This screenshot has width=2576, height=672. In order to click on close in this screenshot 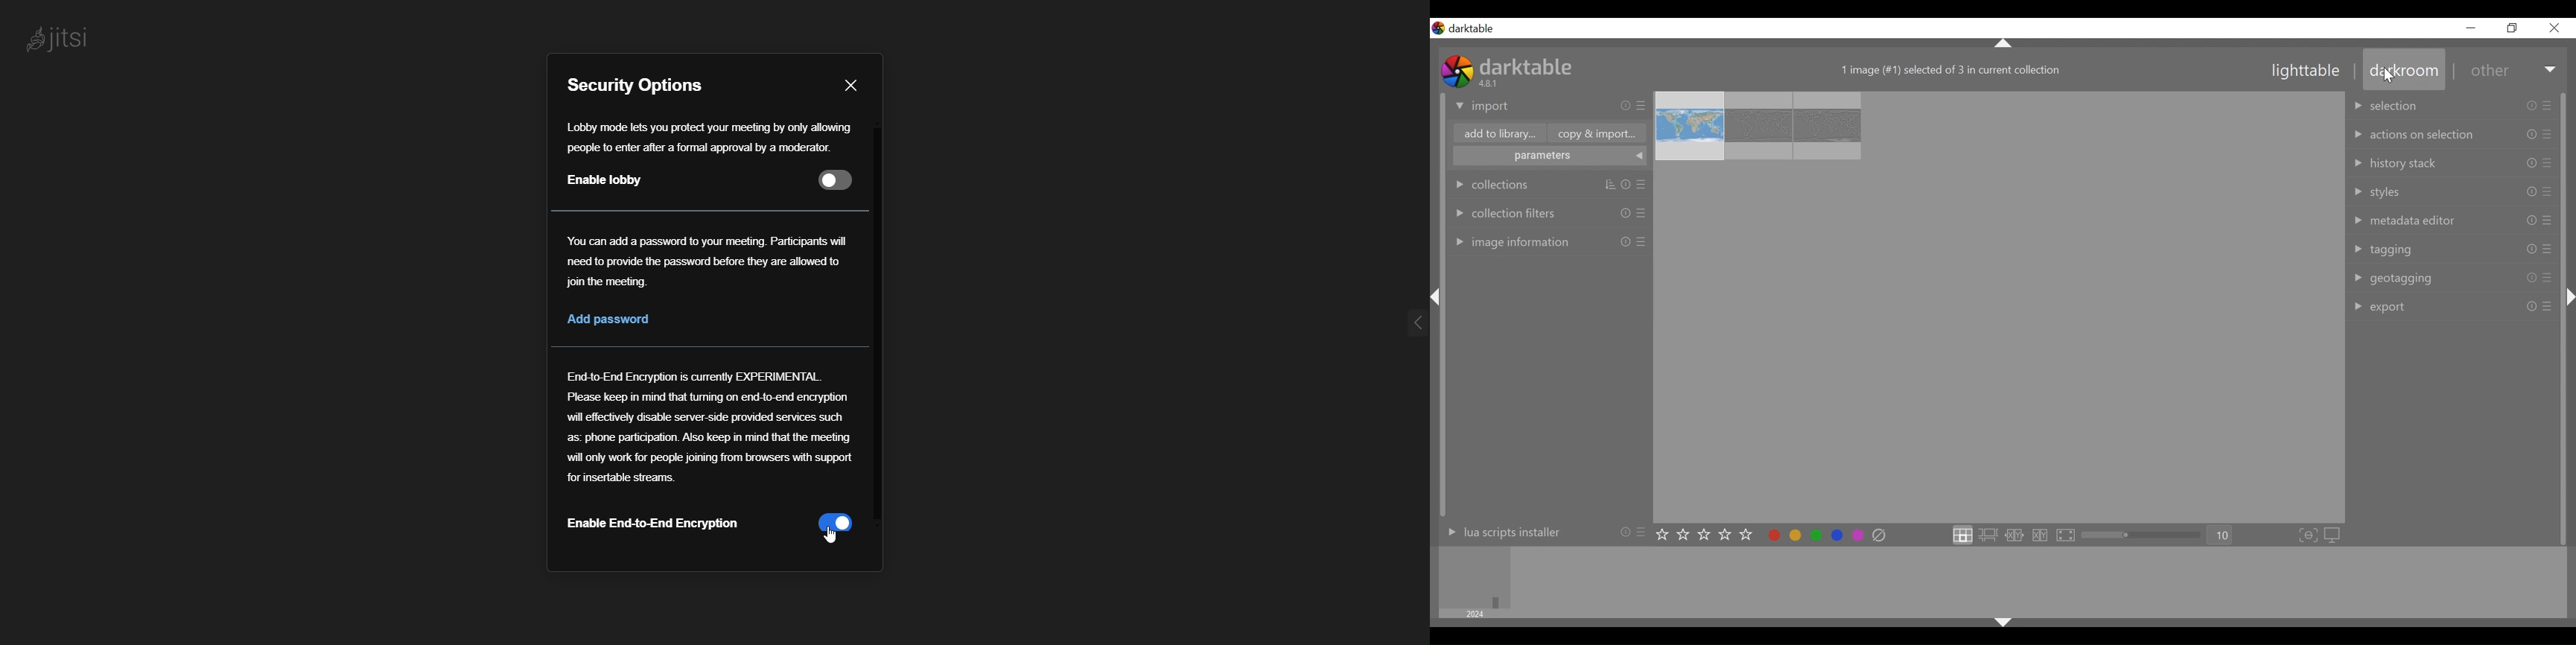, I will do `click(853, 83)`.